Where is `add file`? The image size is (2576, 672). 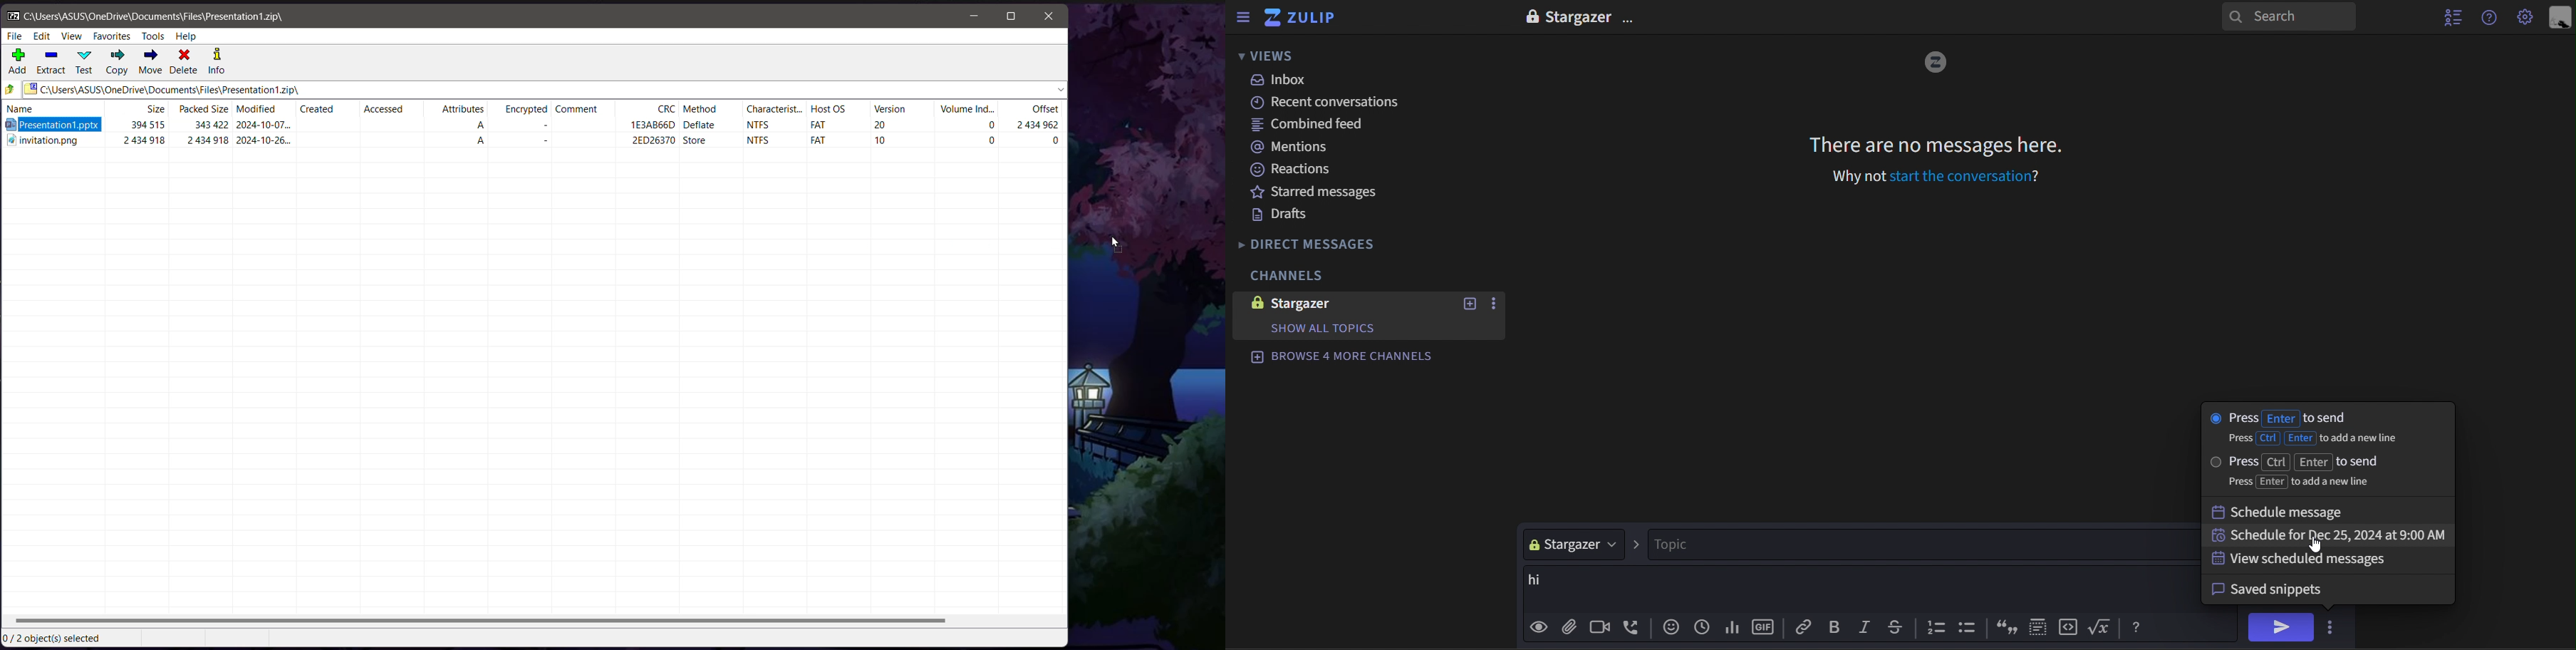
add file is located at coordinates (1569, 628).